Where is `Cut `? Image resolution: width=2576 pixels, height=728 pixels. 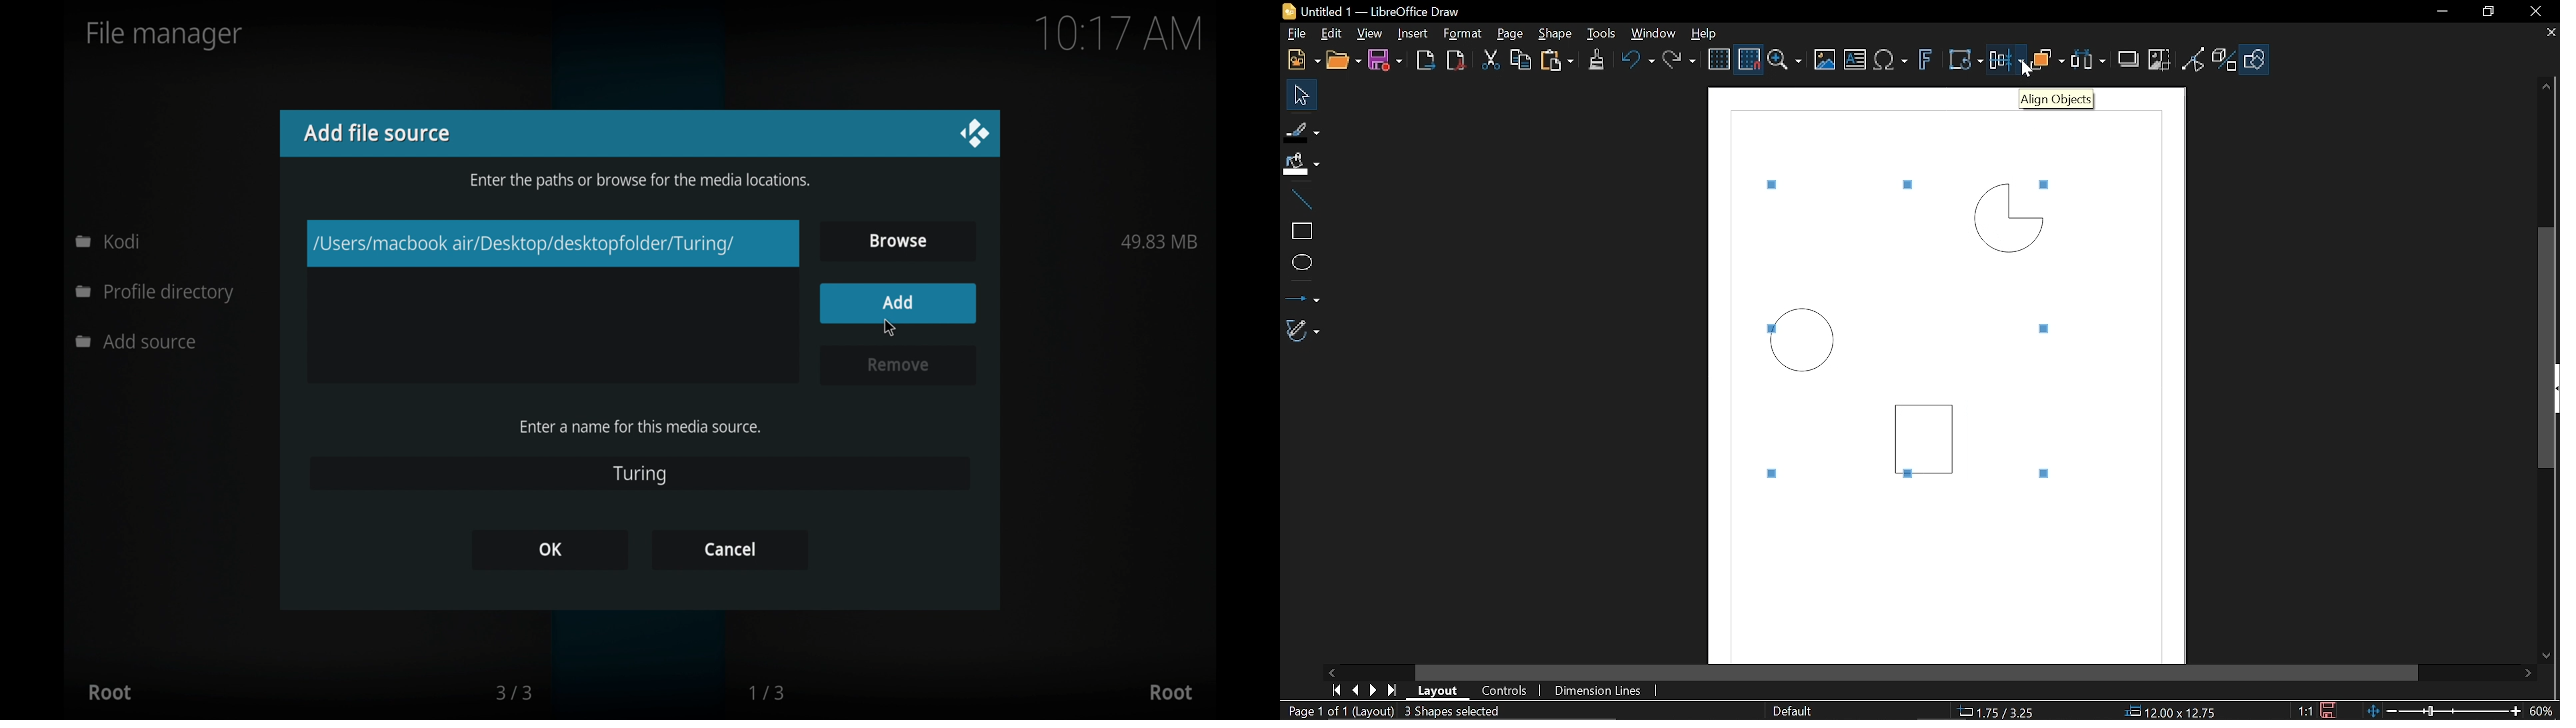 Cut  is located at coordinates (1490, 60).